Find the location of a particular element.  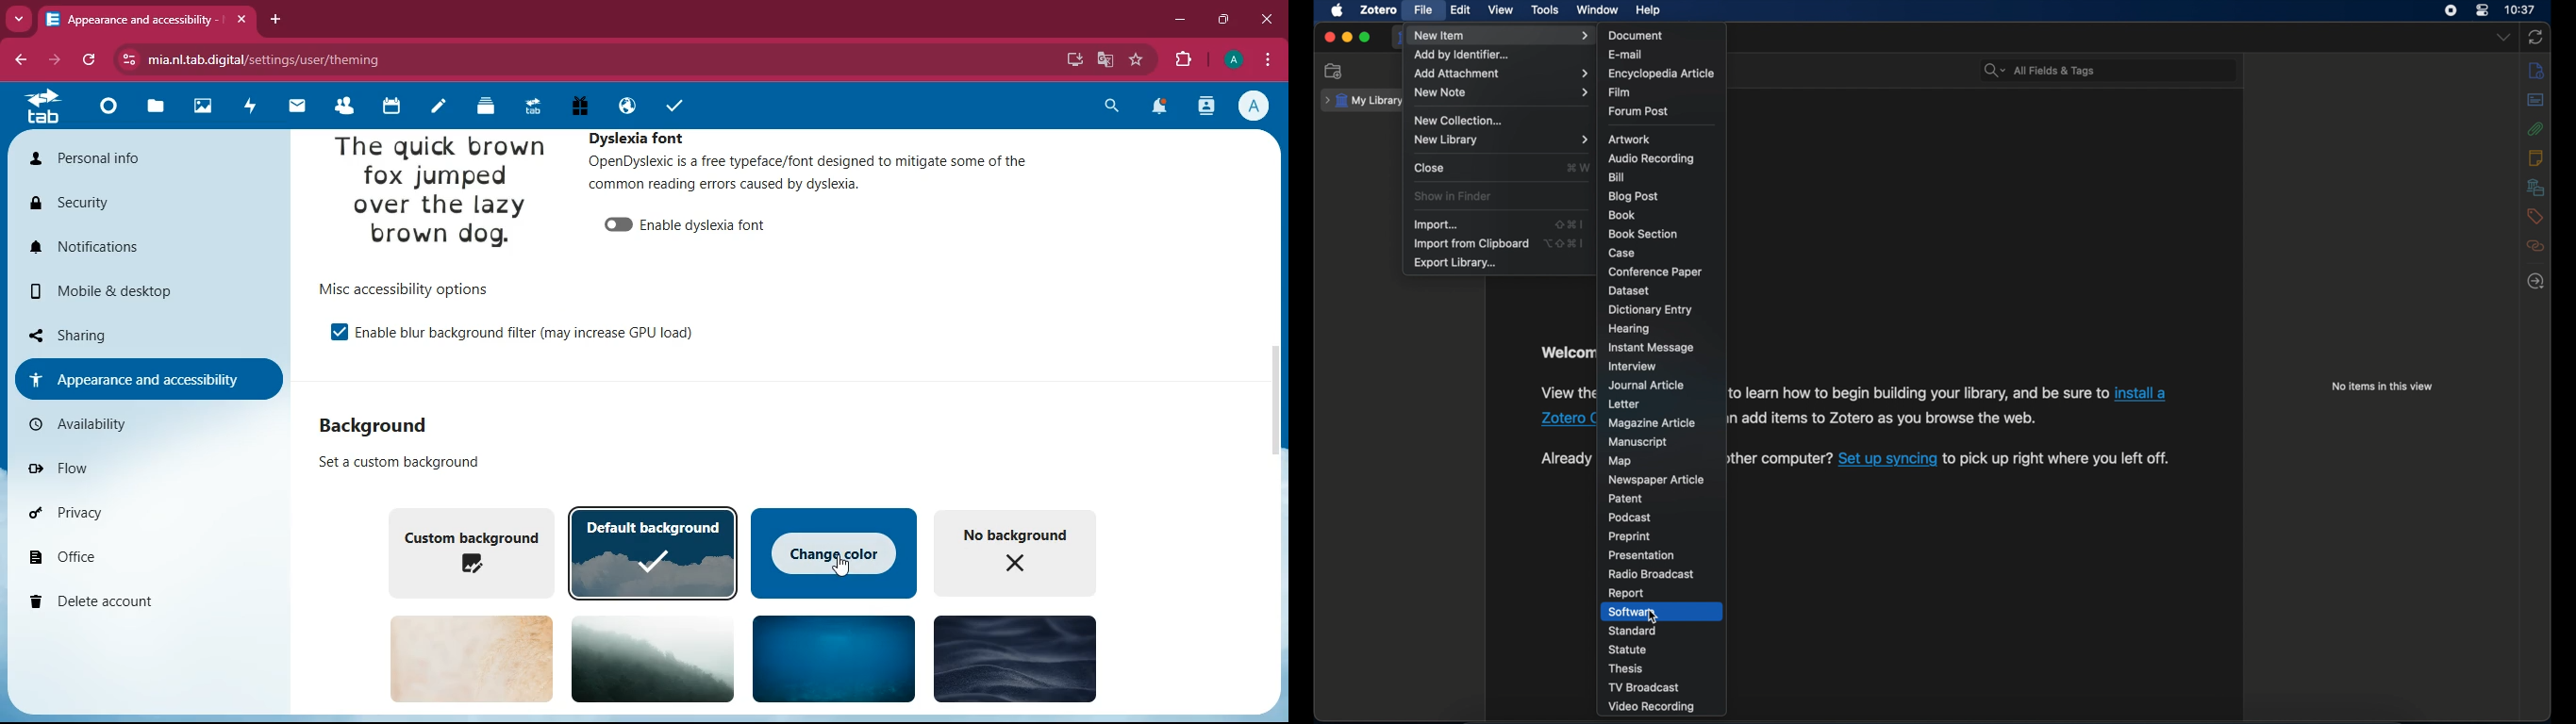

late is located at coordinates (2536, 282).